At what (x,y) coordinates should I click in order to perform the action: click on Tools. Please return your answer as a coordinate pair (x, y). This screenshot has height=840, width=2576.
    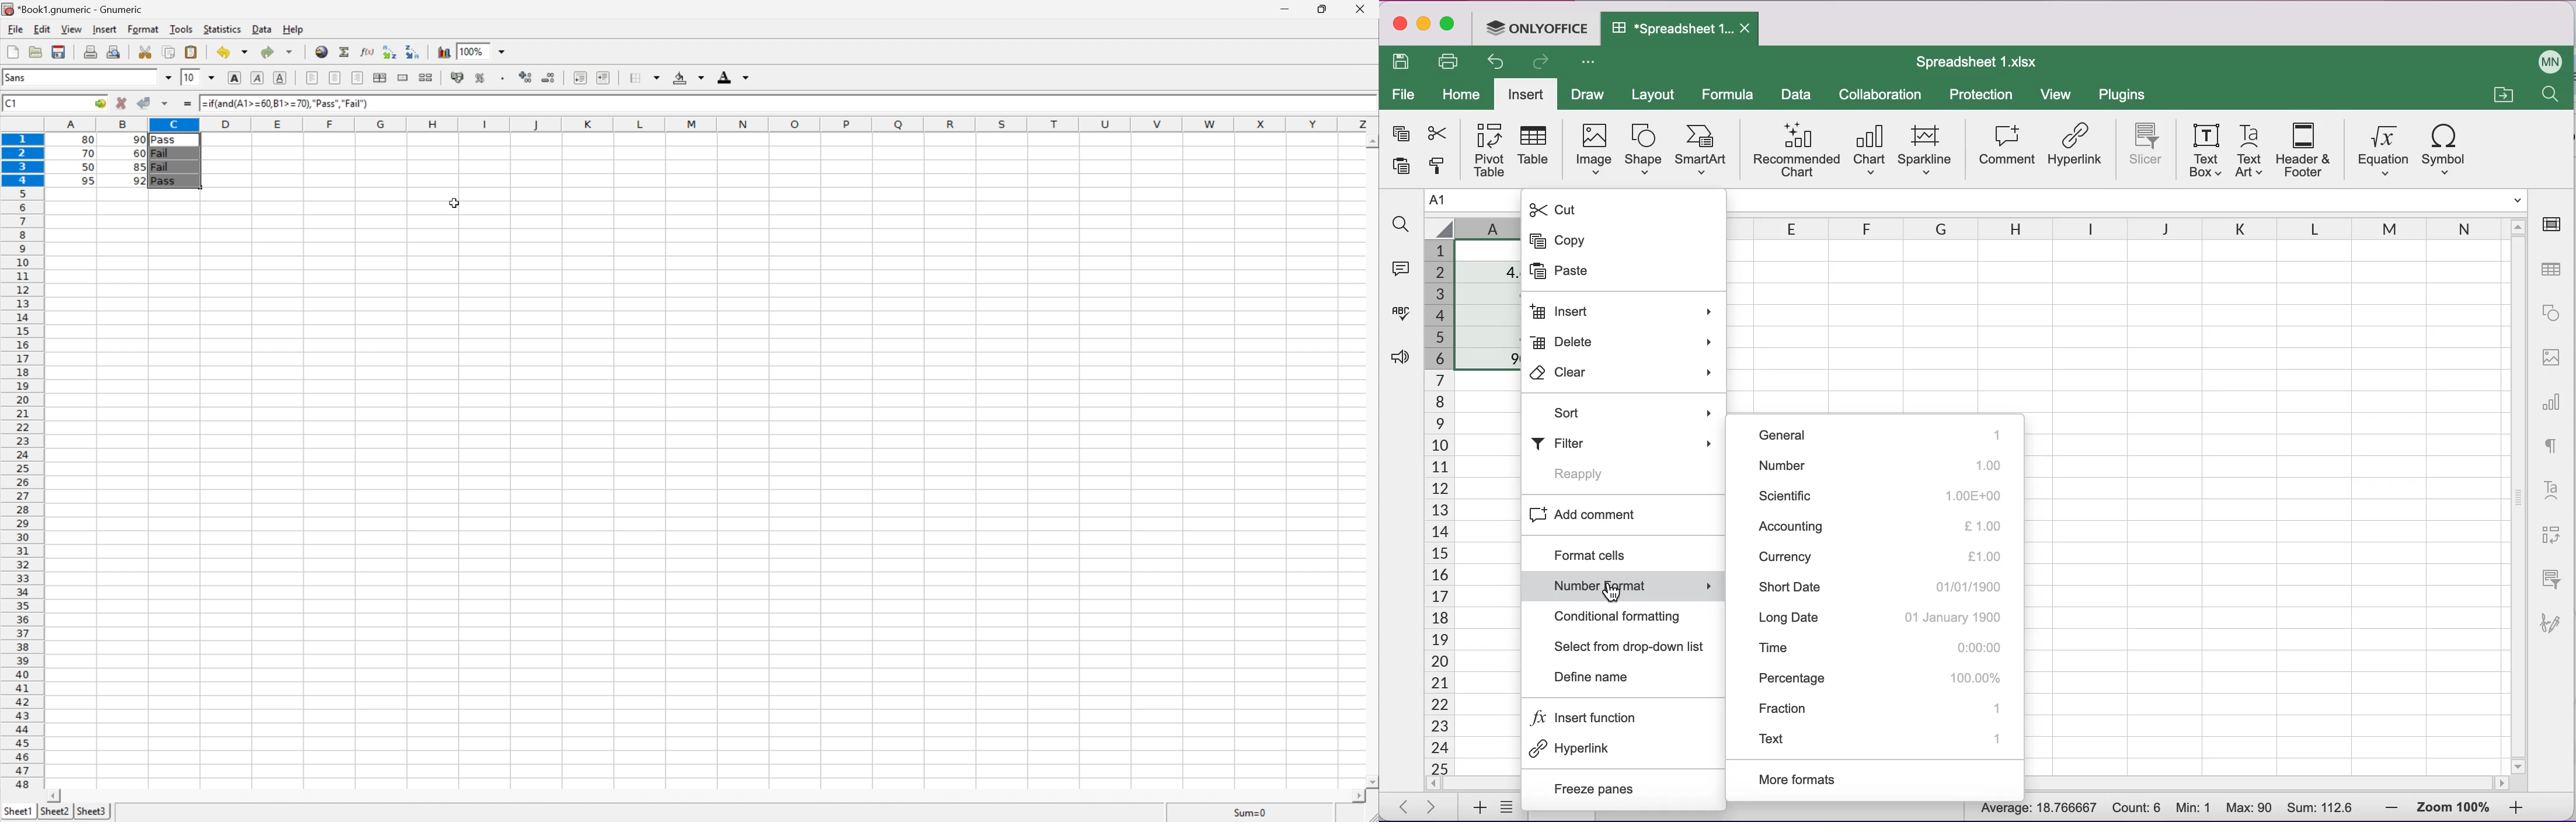
    Looking at the image, I should click on (180, 29).